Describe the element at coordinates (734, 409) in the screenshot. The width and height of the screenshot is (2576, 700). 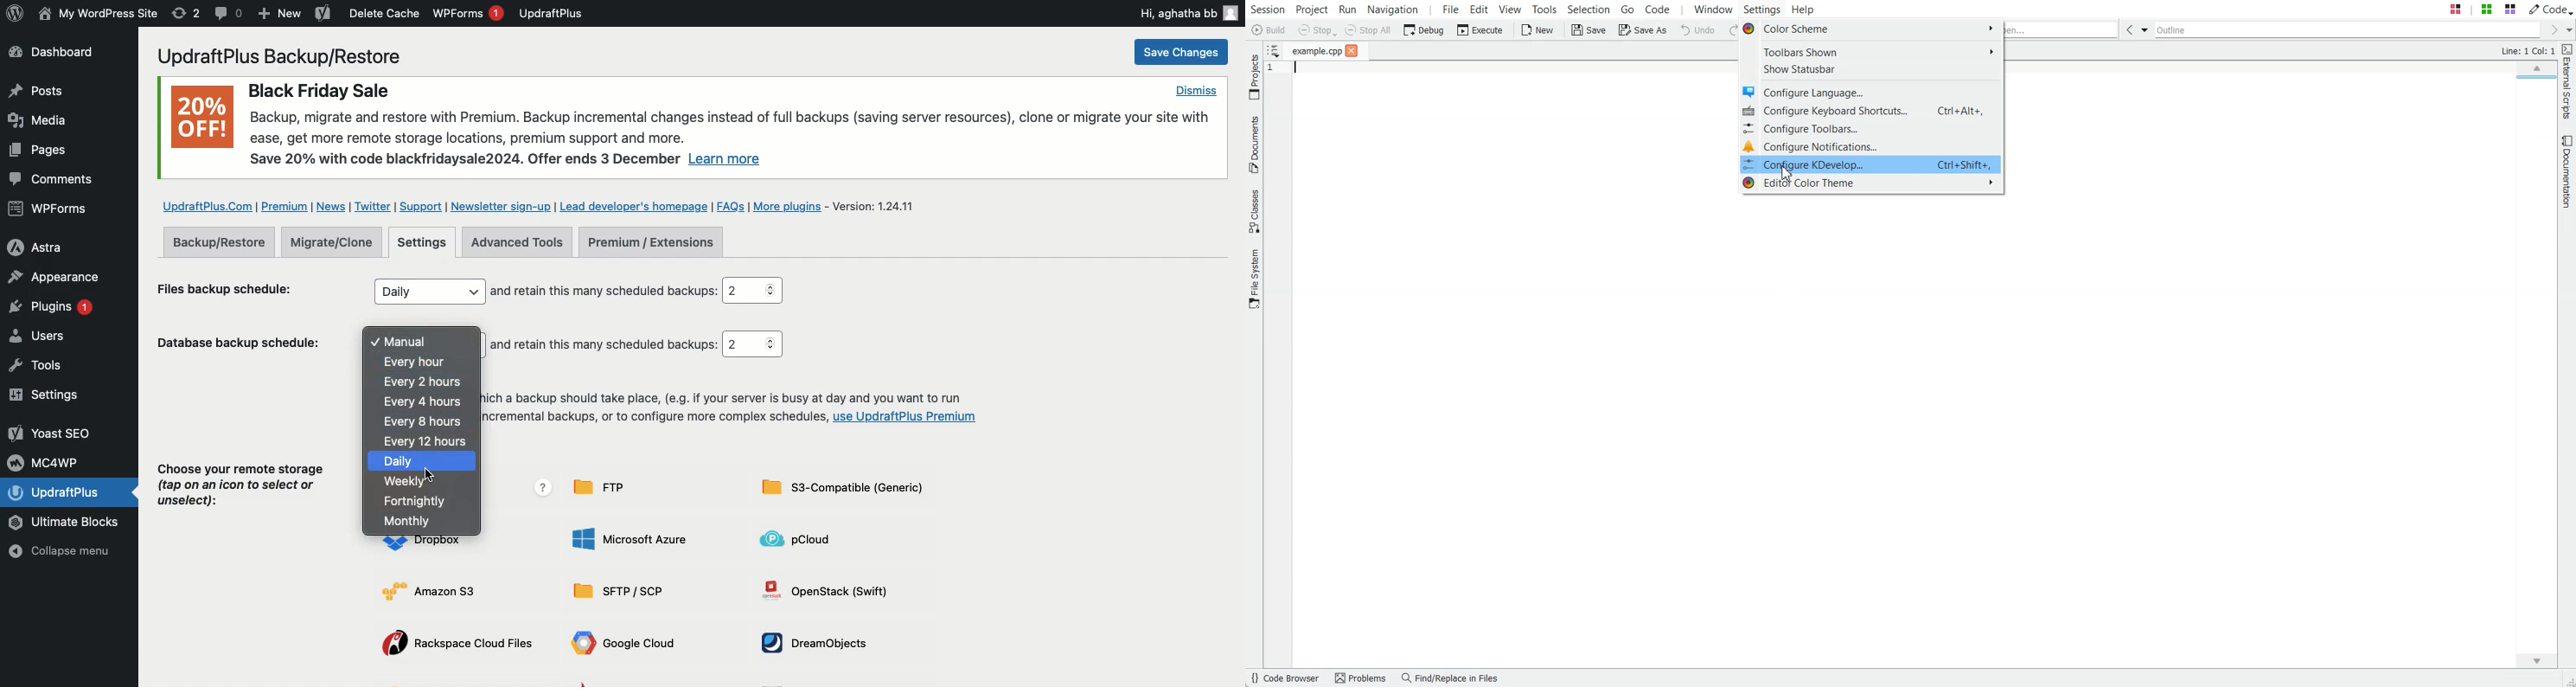
I see `To fix the time at which a backup should take place, (e.g. if your server is busy at day and you want to run
overnight), to take incremental backups, or to configure more complex schedules, use UpdraftPlus Premium` at that location.